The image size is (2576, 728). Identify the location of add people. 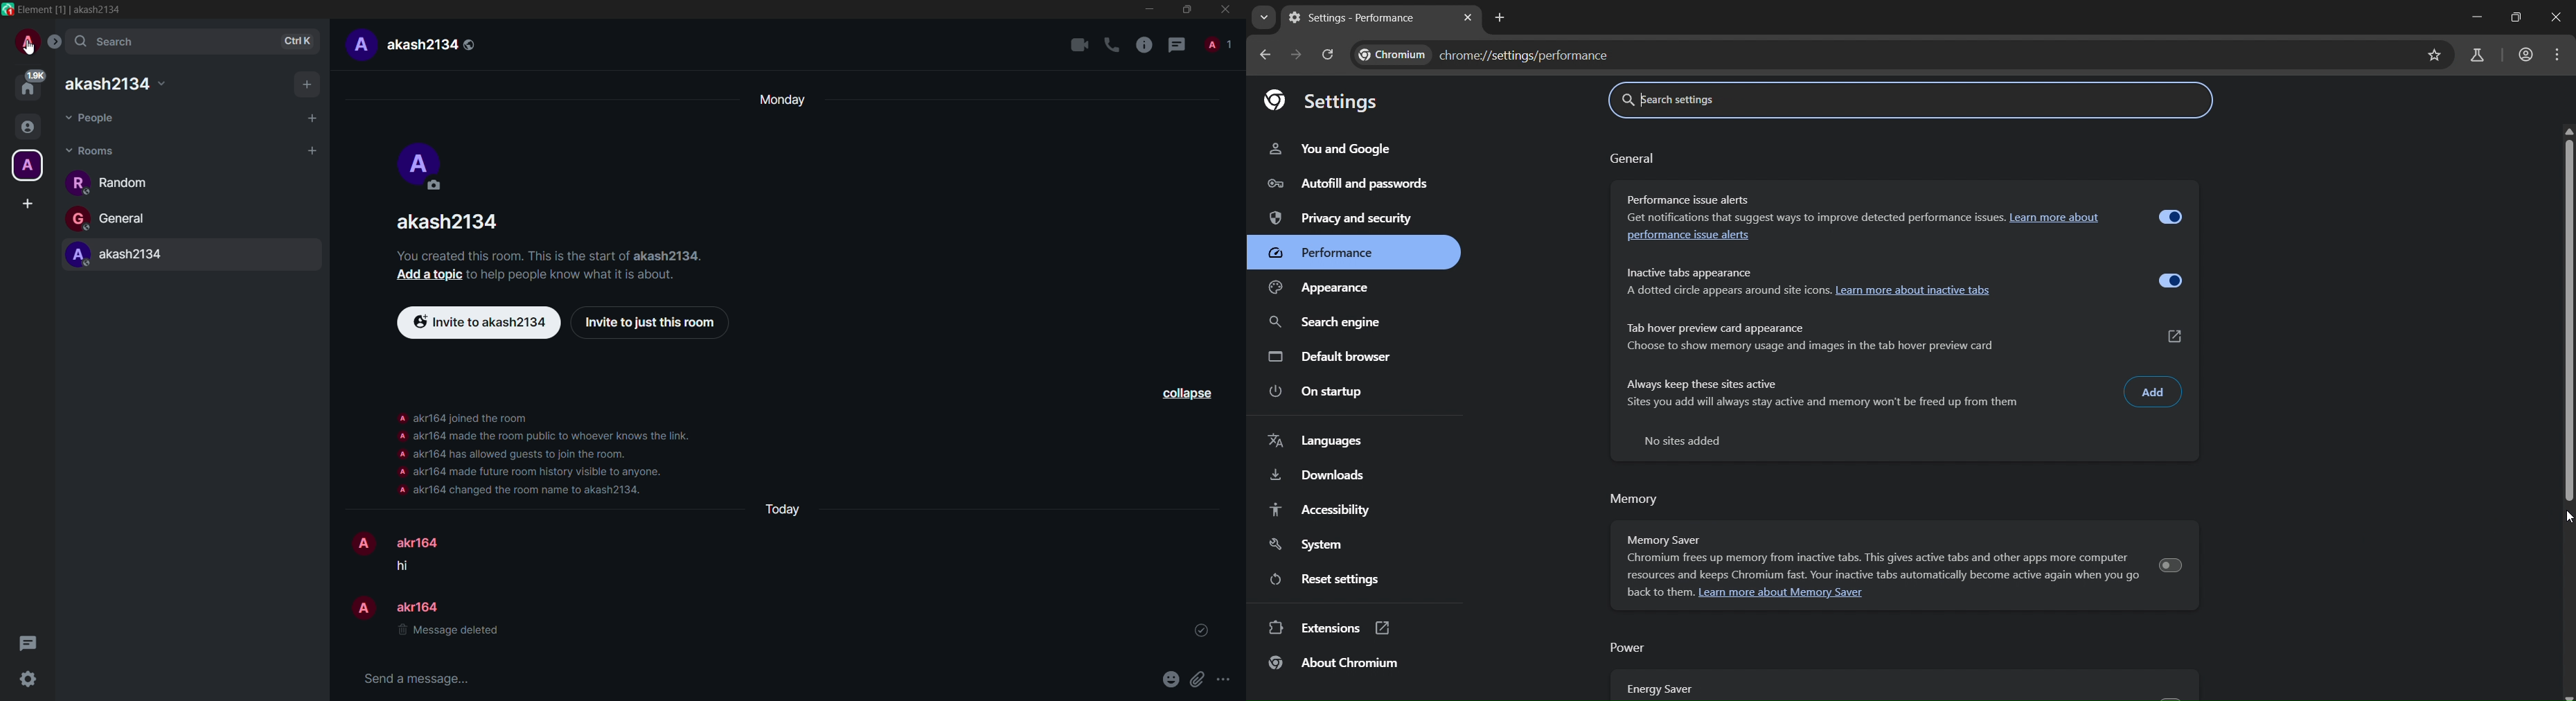
(312, 118).